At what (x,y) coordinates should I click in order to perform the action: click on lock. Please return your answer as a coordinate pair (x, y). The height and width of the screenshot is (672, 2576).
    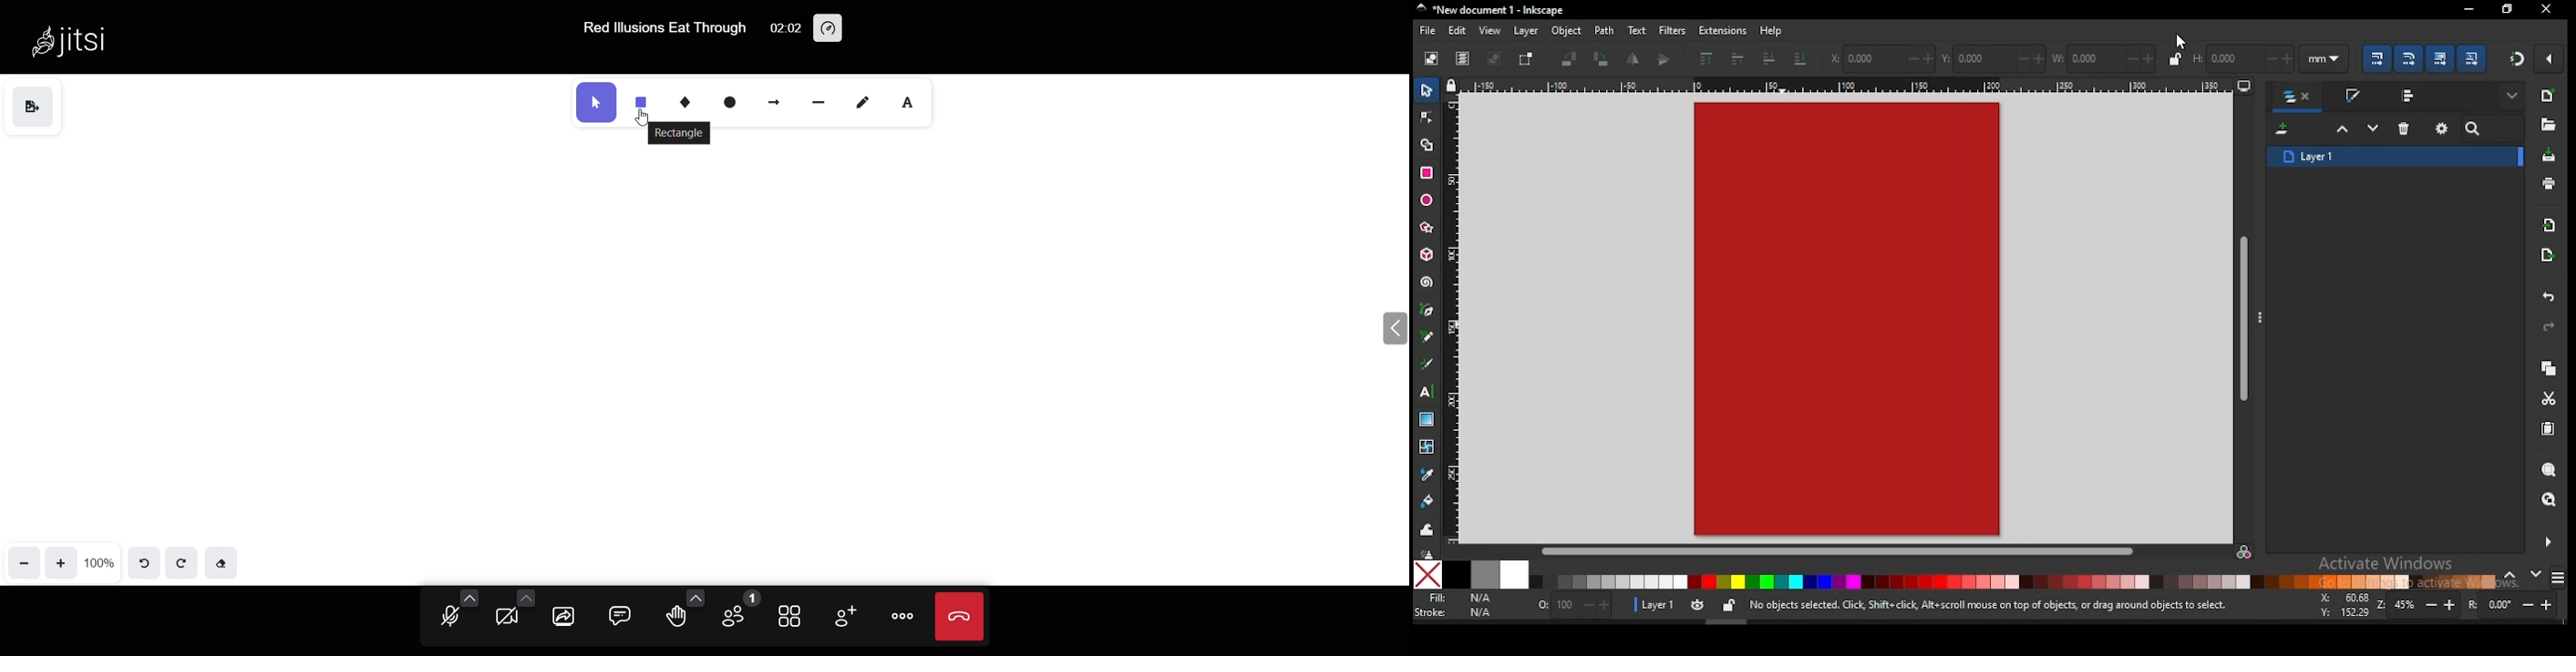
    Looking at the image, I should click on (2175, 58).